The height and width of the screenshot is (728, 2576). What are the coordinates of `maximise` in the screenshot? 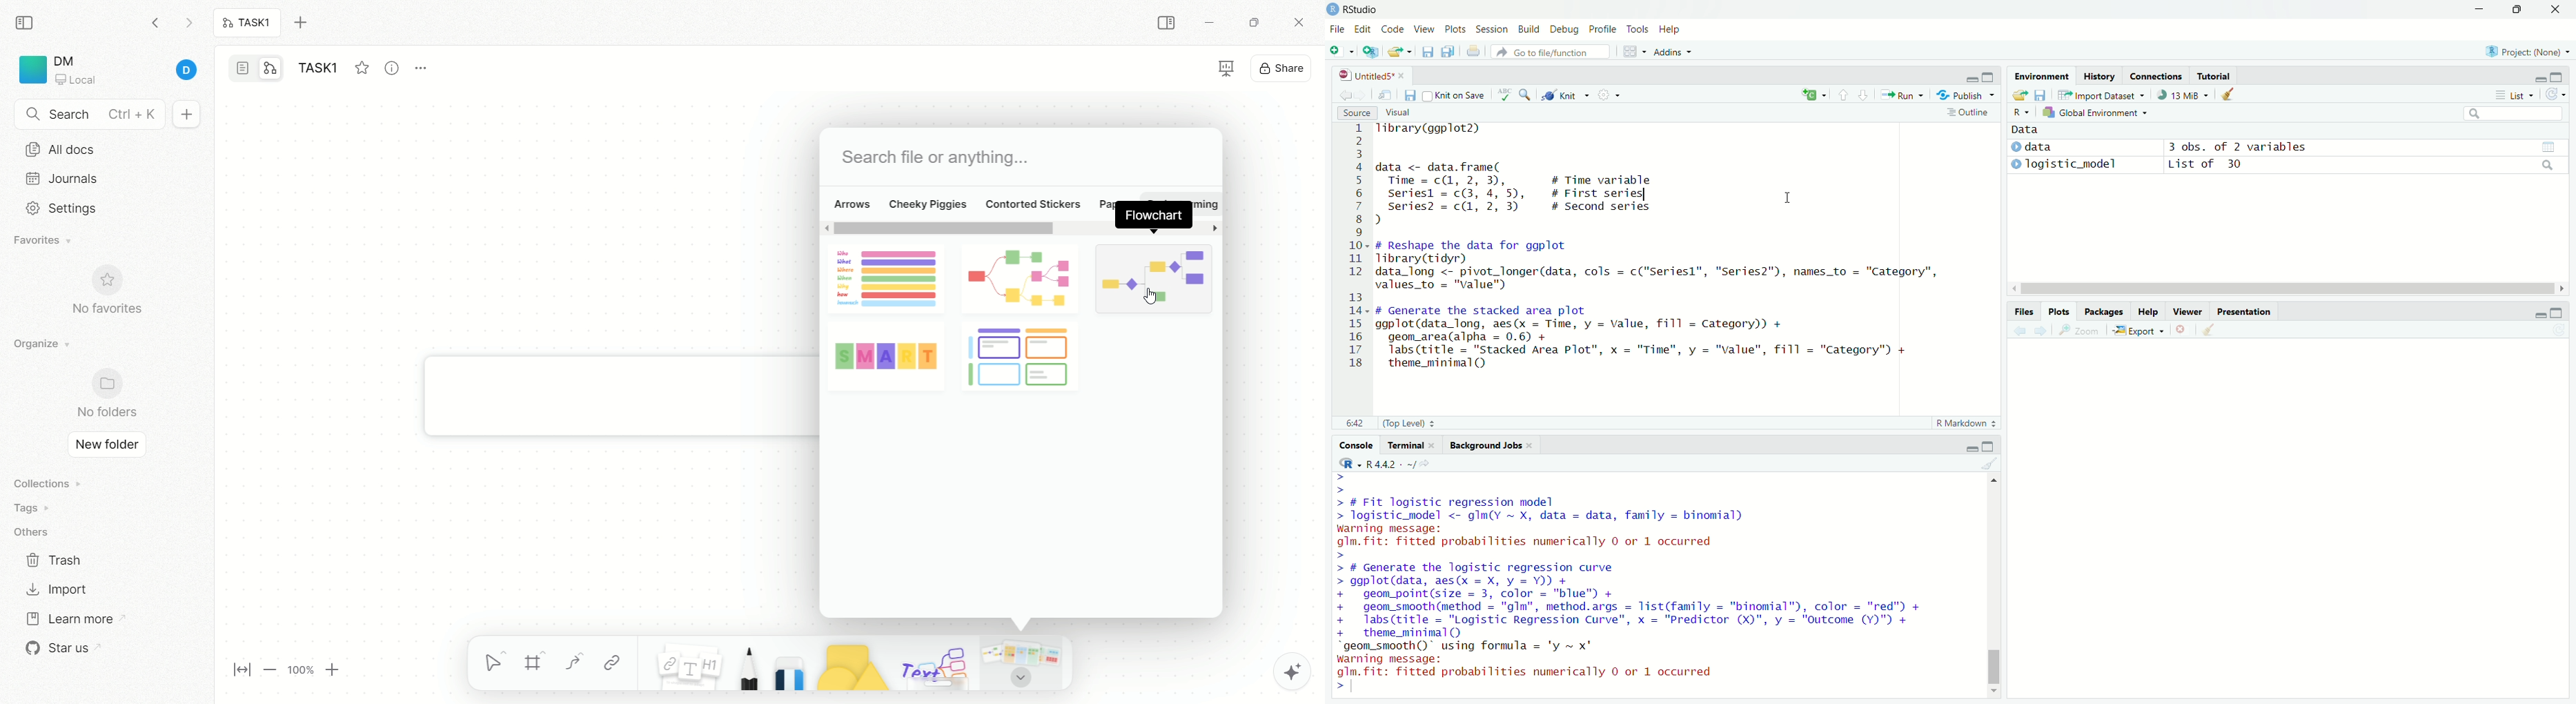 It's located at (1992, 447).